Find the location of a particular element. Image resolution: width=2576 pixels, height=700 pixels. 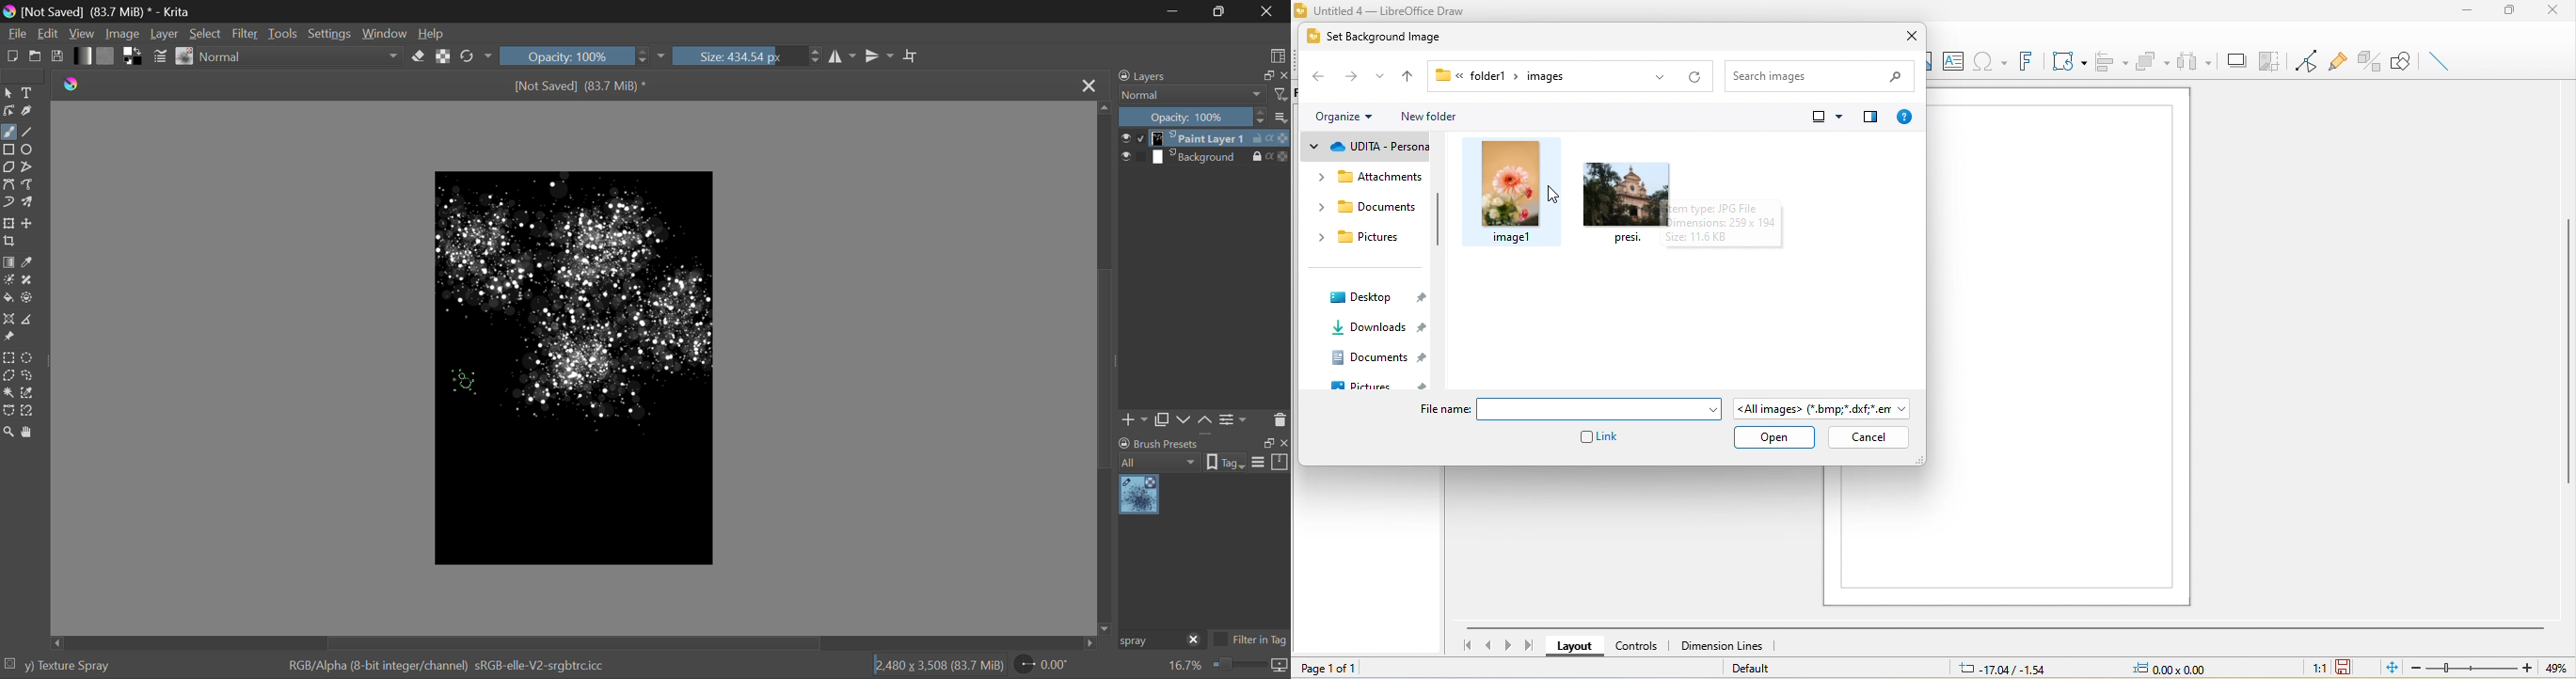

0.00x0.00 is located at coordinates (2182, 667).